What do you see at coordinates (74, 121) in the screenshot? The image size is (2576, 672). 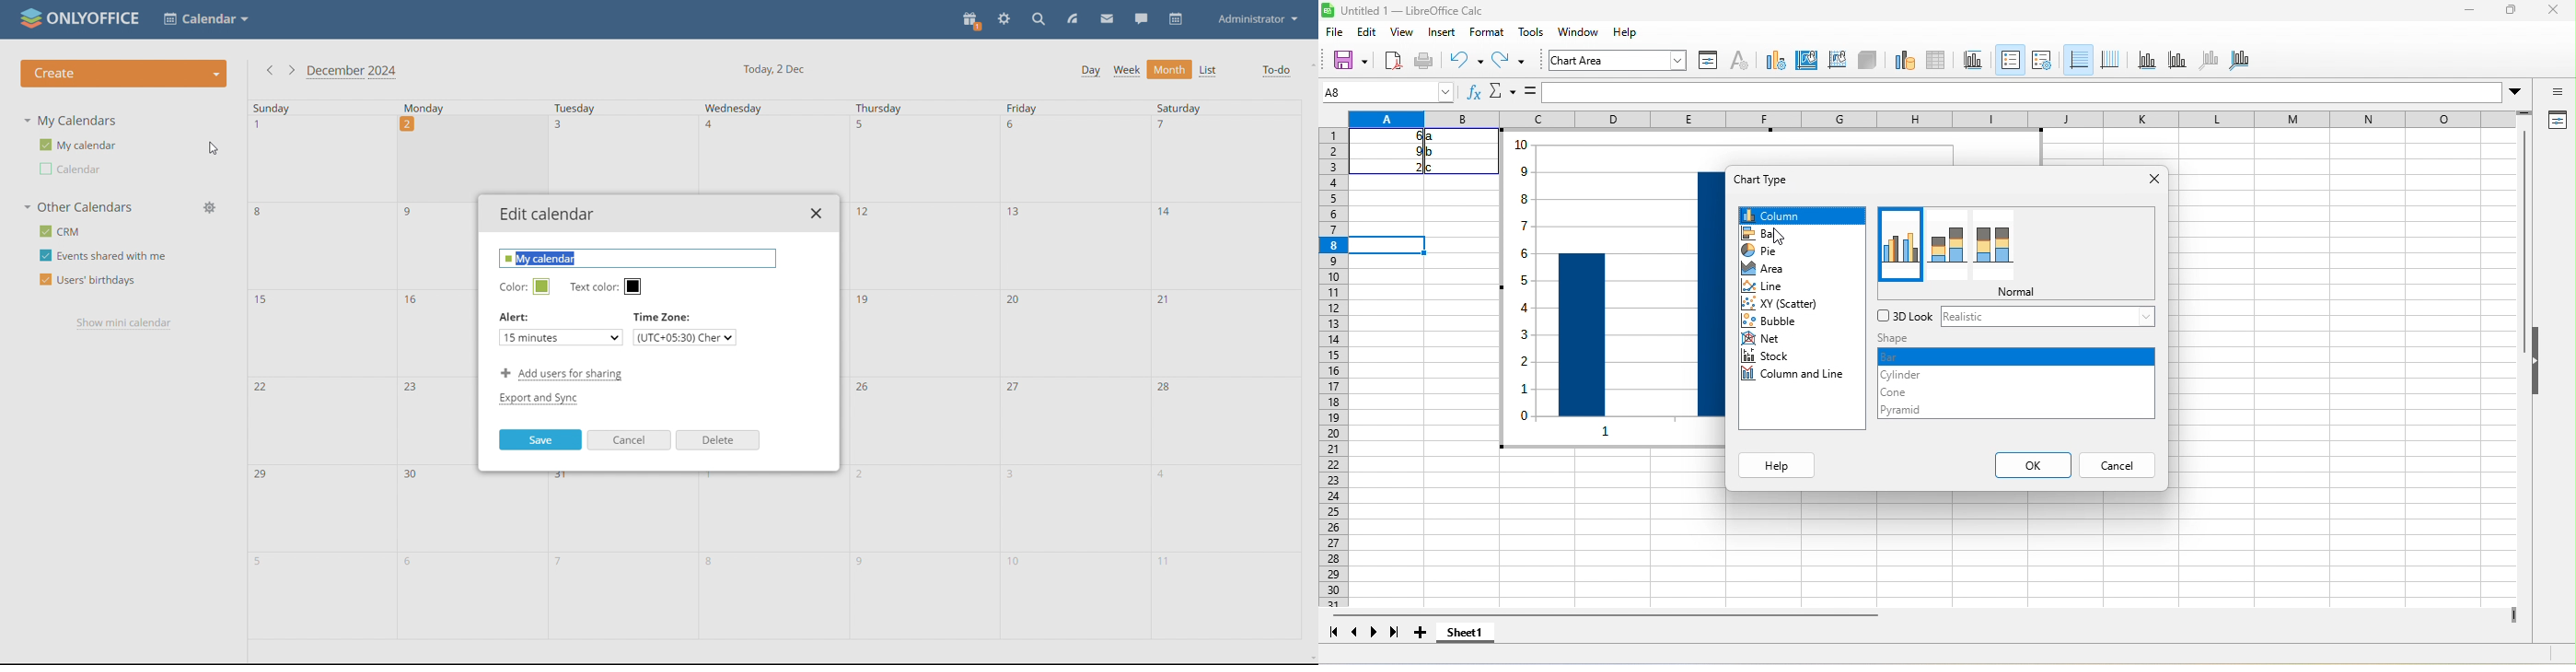 I see `my calendars` at bounding box center [74, 121].